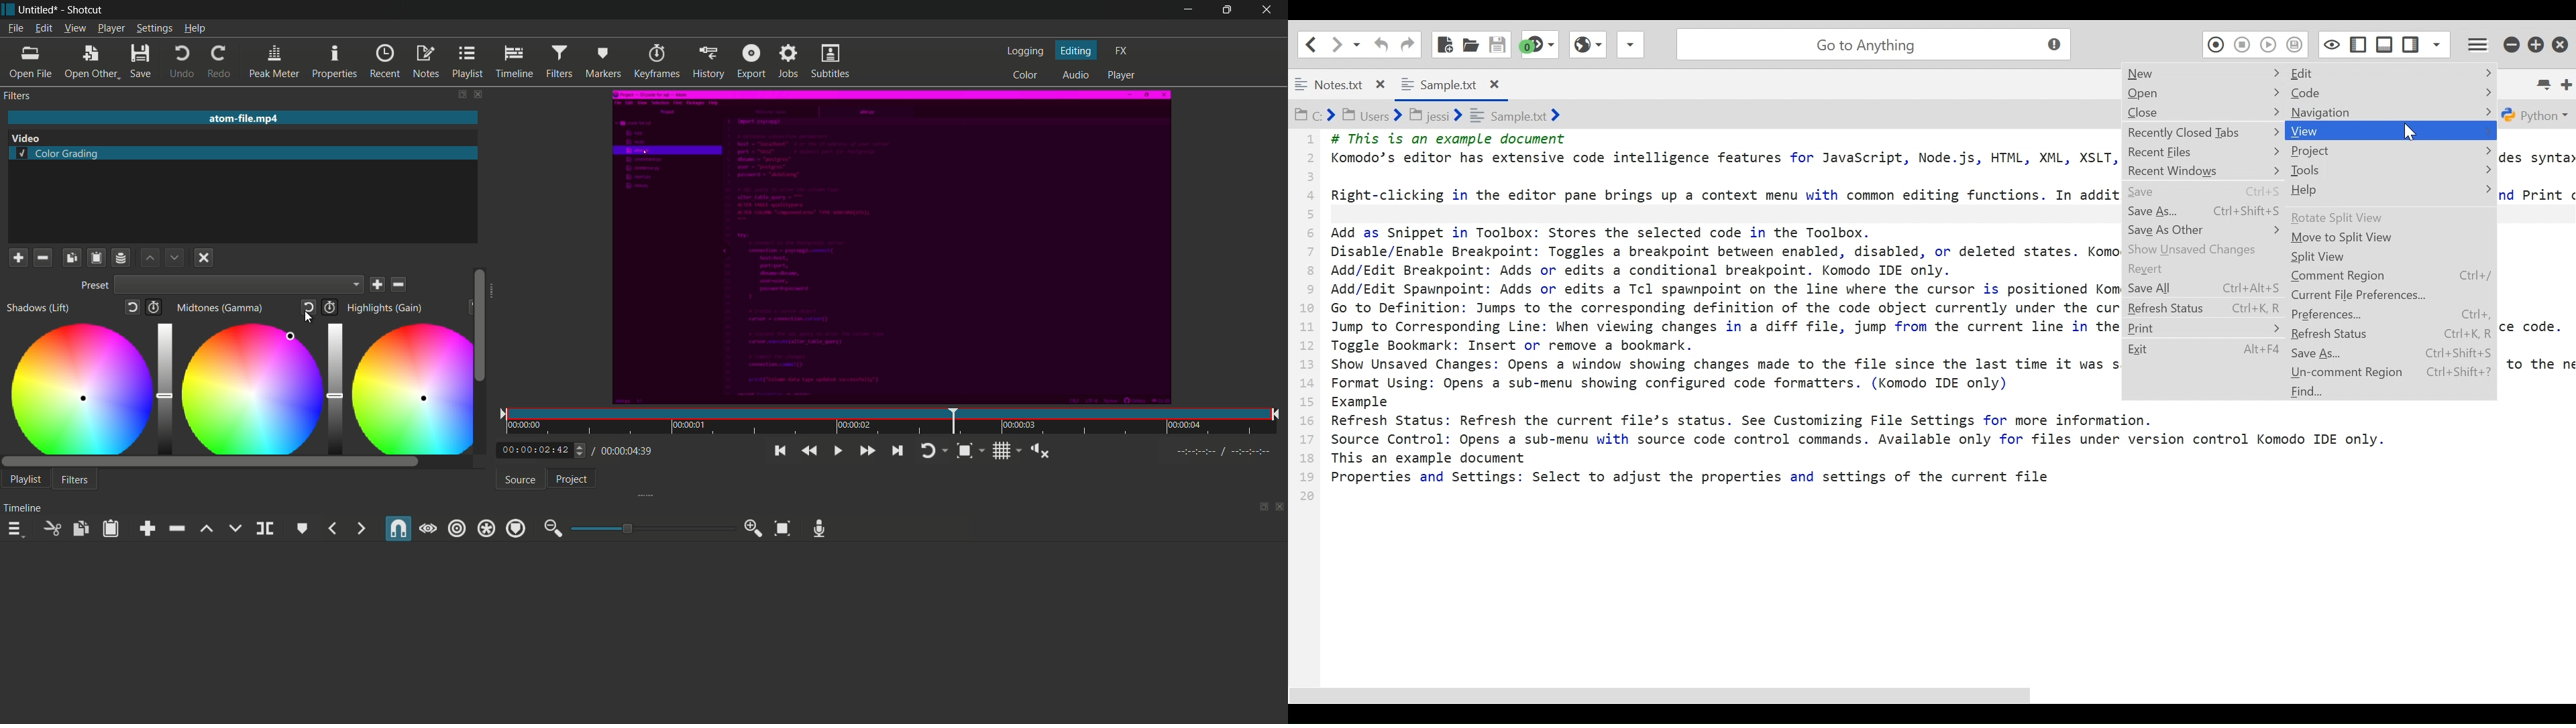 Image resolution: width=2576 pixels, height=728 pixels. Describe the element at coordinates (708, 61) in the screenshot. I see `history` at that location.